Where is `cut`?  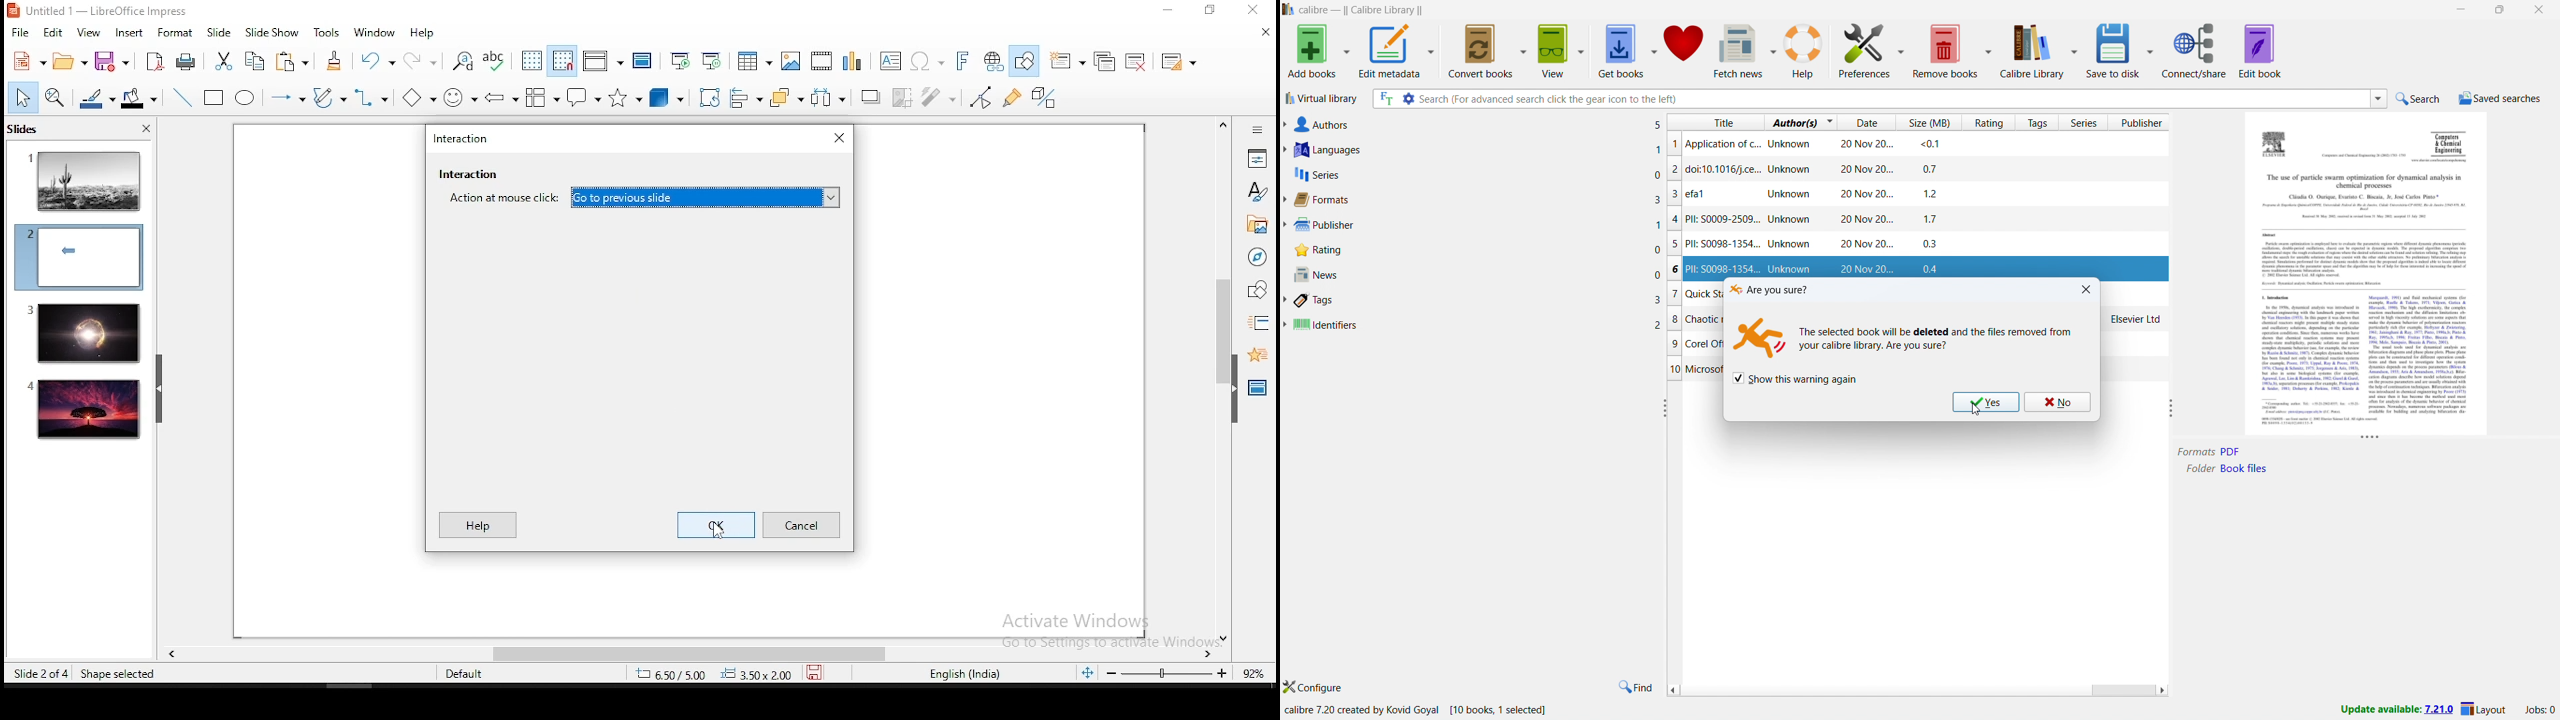
cut is located at coordinates (223, 60).